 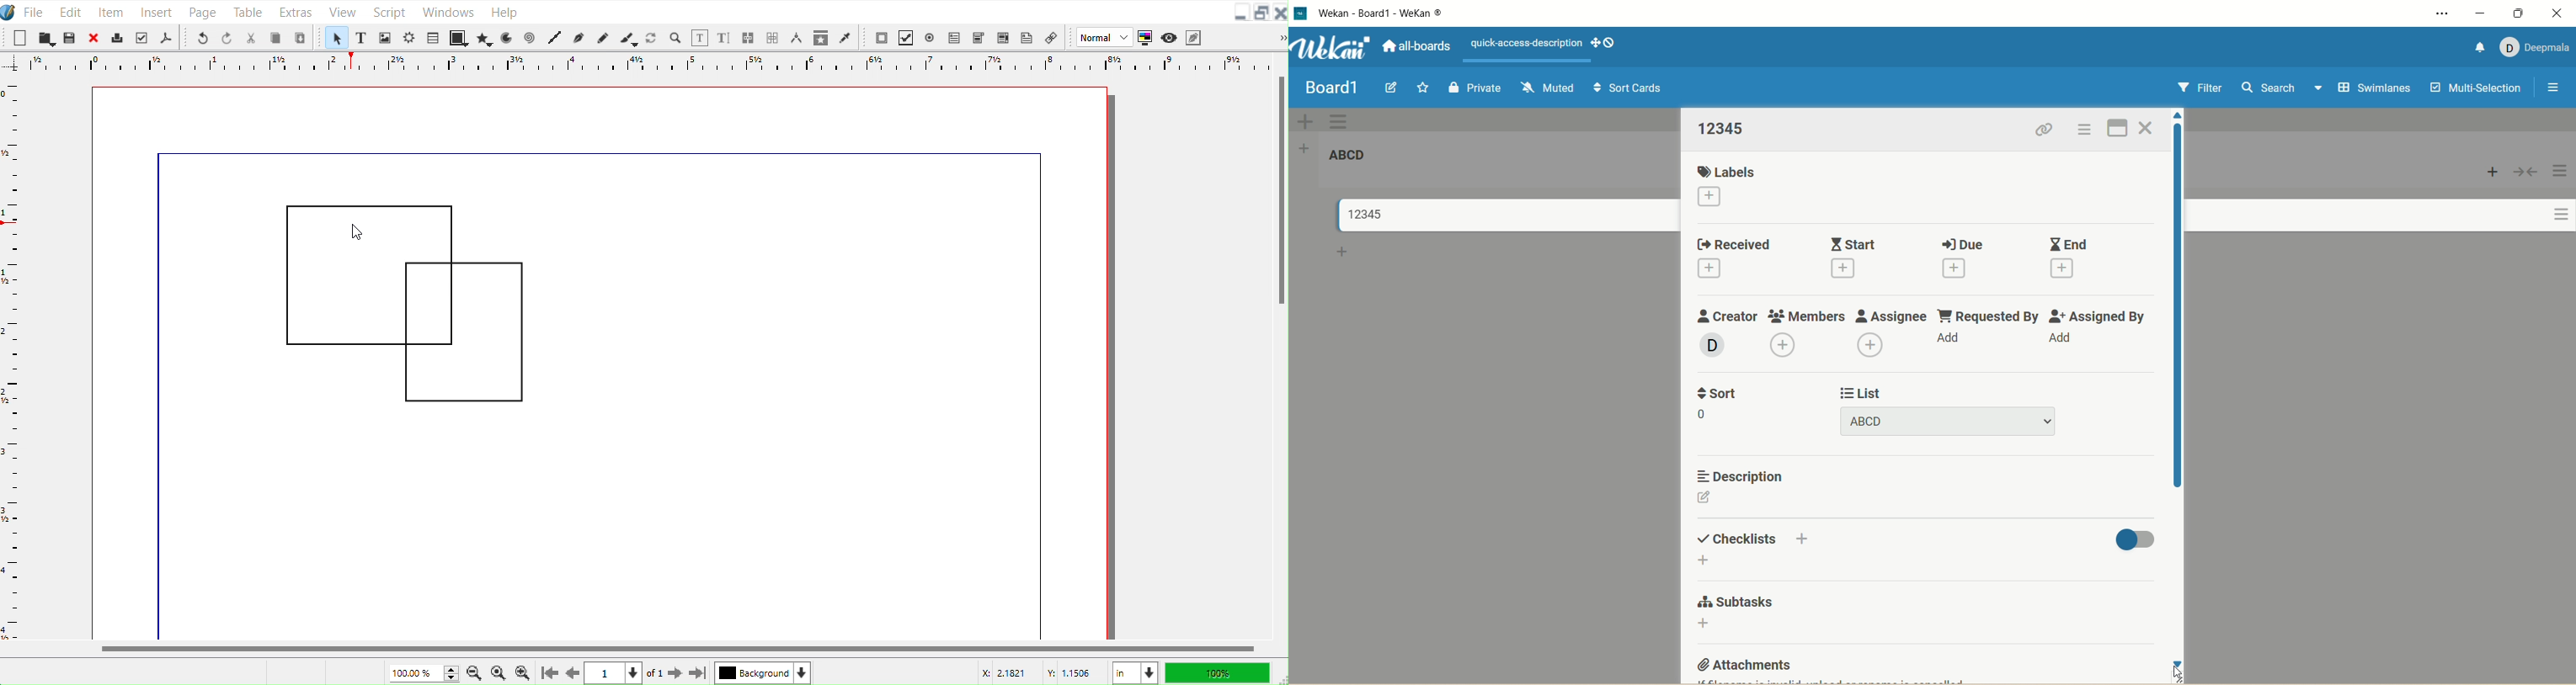 What do you see at coordinates (1027, 36) in the screenshot?
I see `Text Annotation` at bounding box center [1027, 36].